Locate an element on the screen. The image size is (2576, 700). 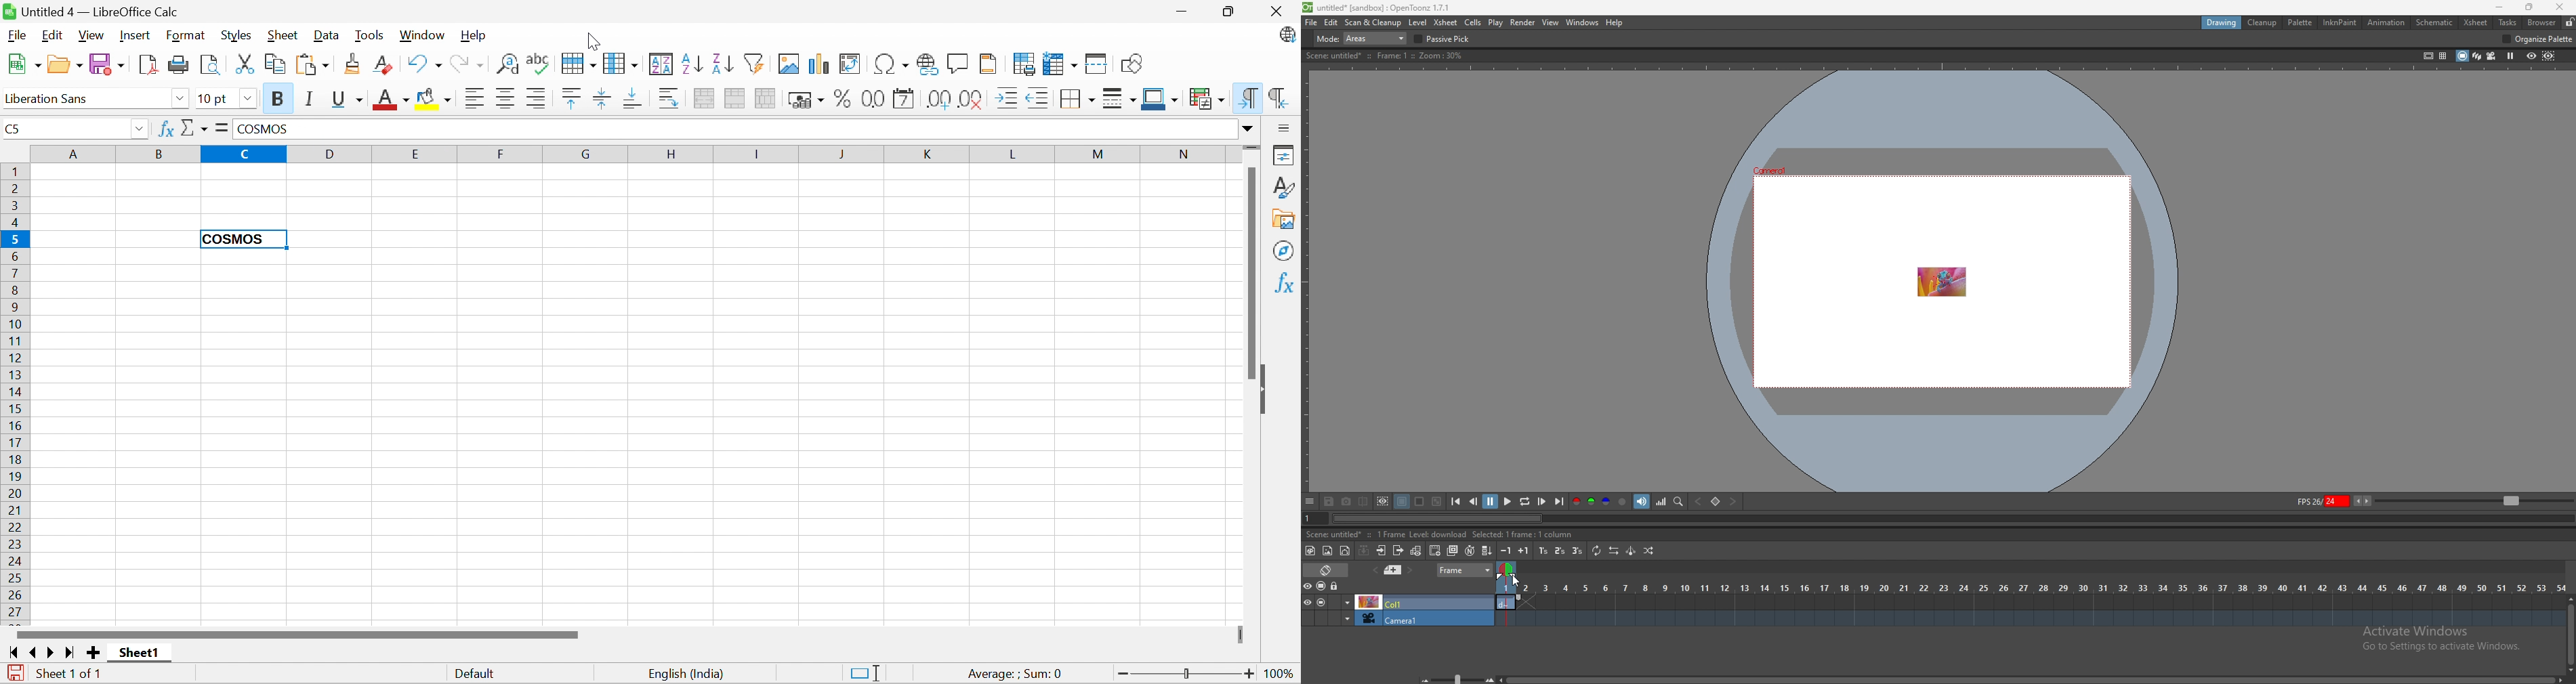
Align Center is located at coordinates (507, 100).